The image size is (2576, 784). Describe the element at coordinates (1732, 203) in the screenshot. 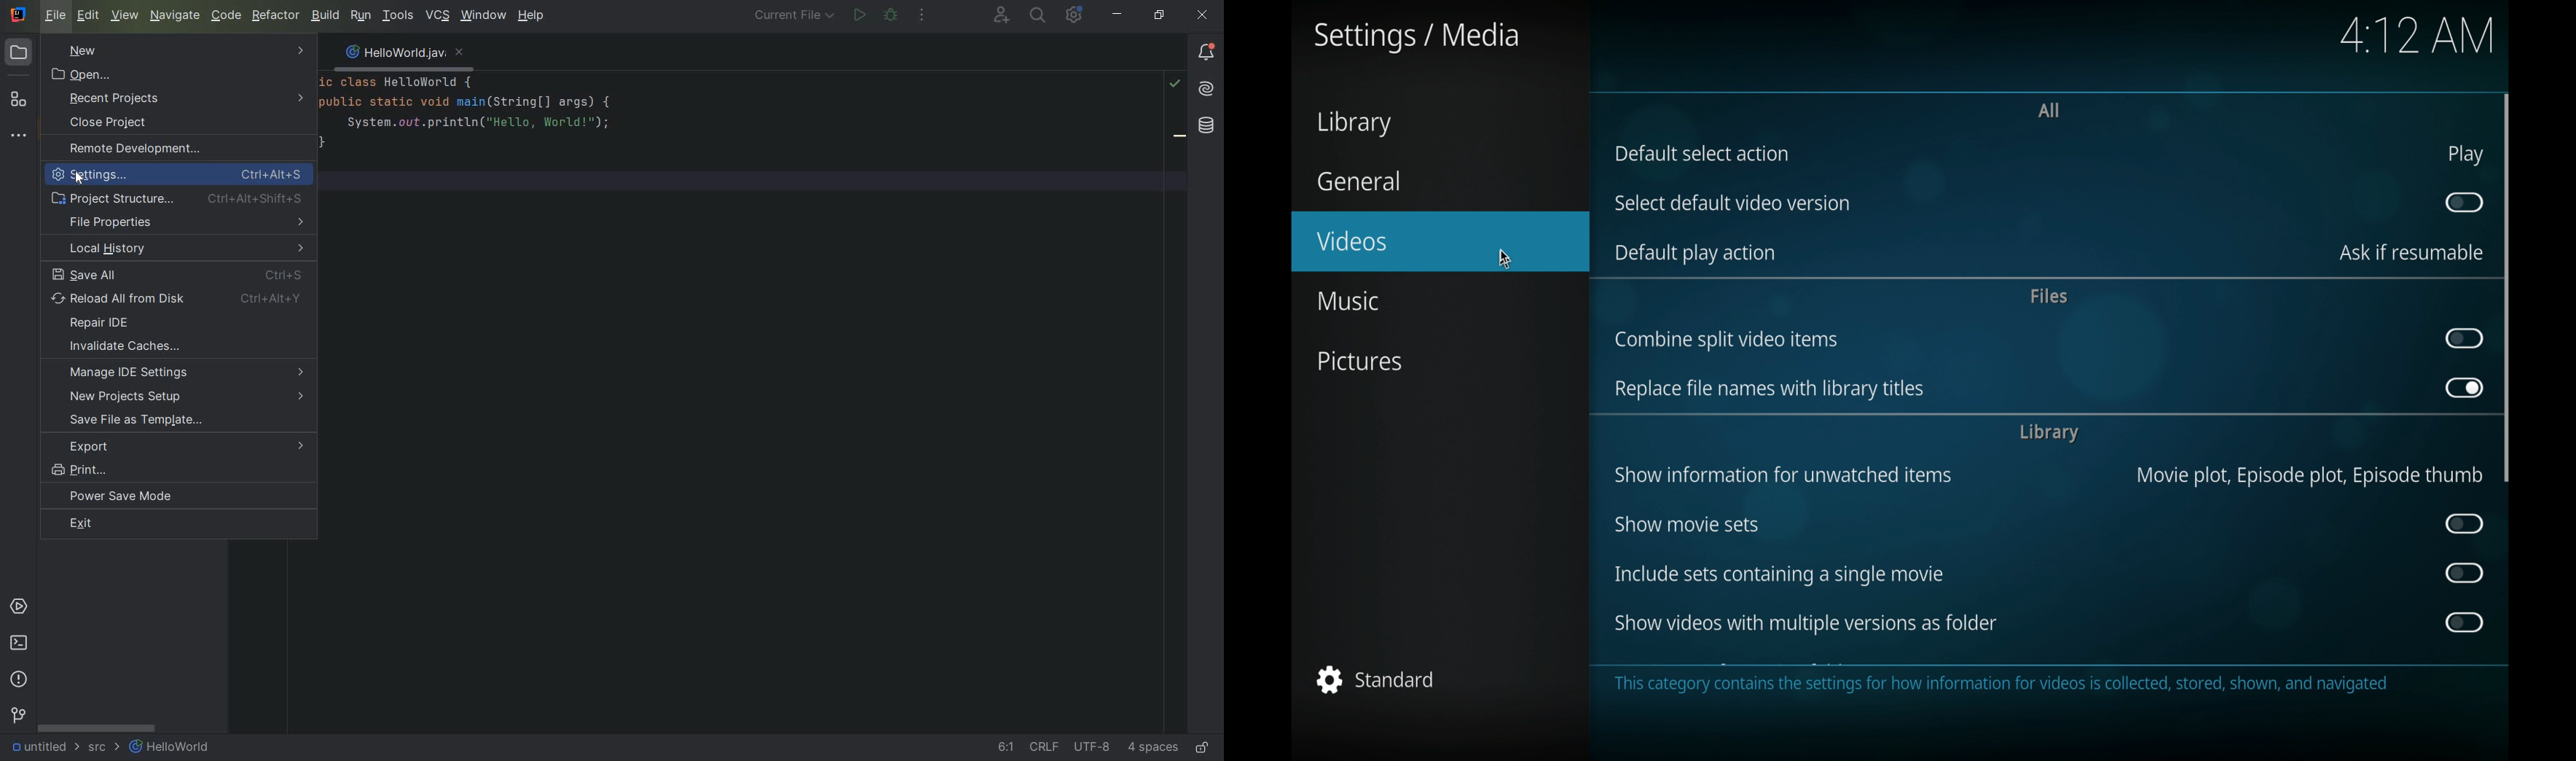

I see `select default video version` at that location.